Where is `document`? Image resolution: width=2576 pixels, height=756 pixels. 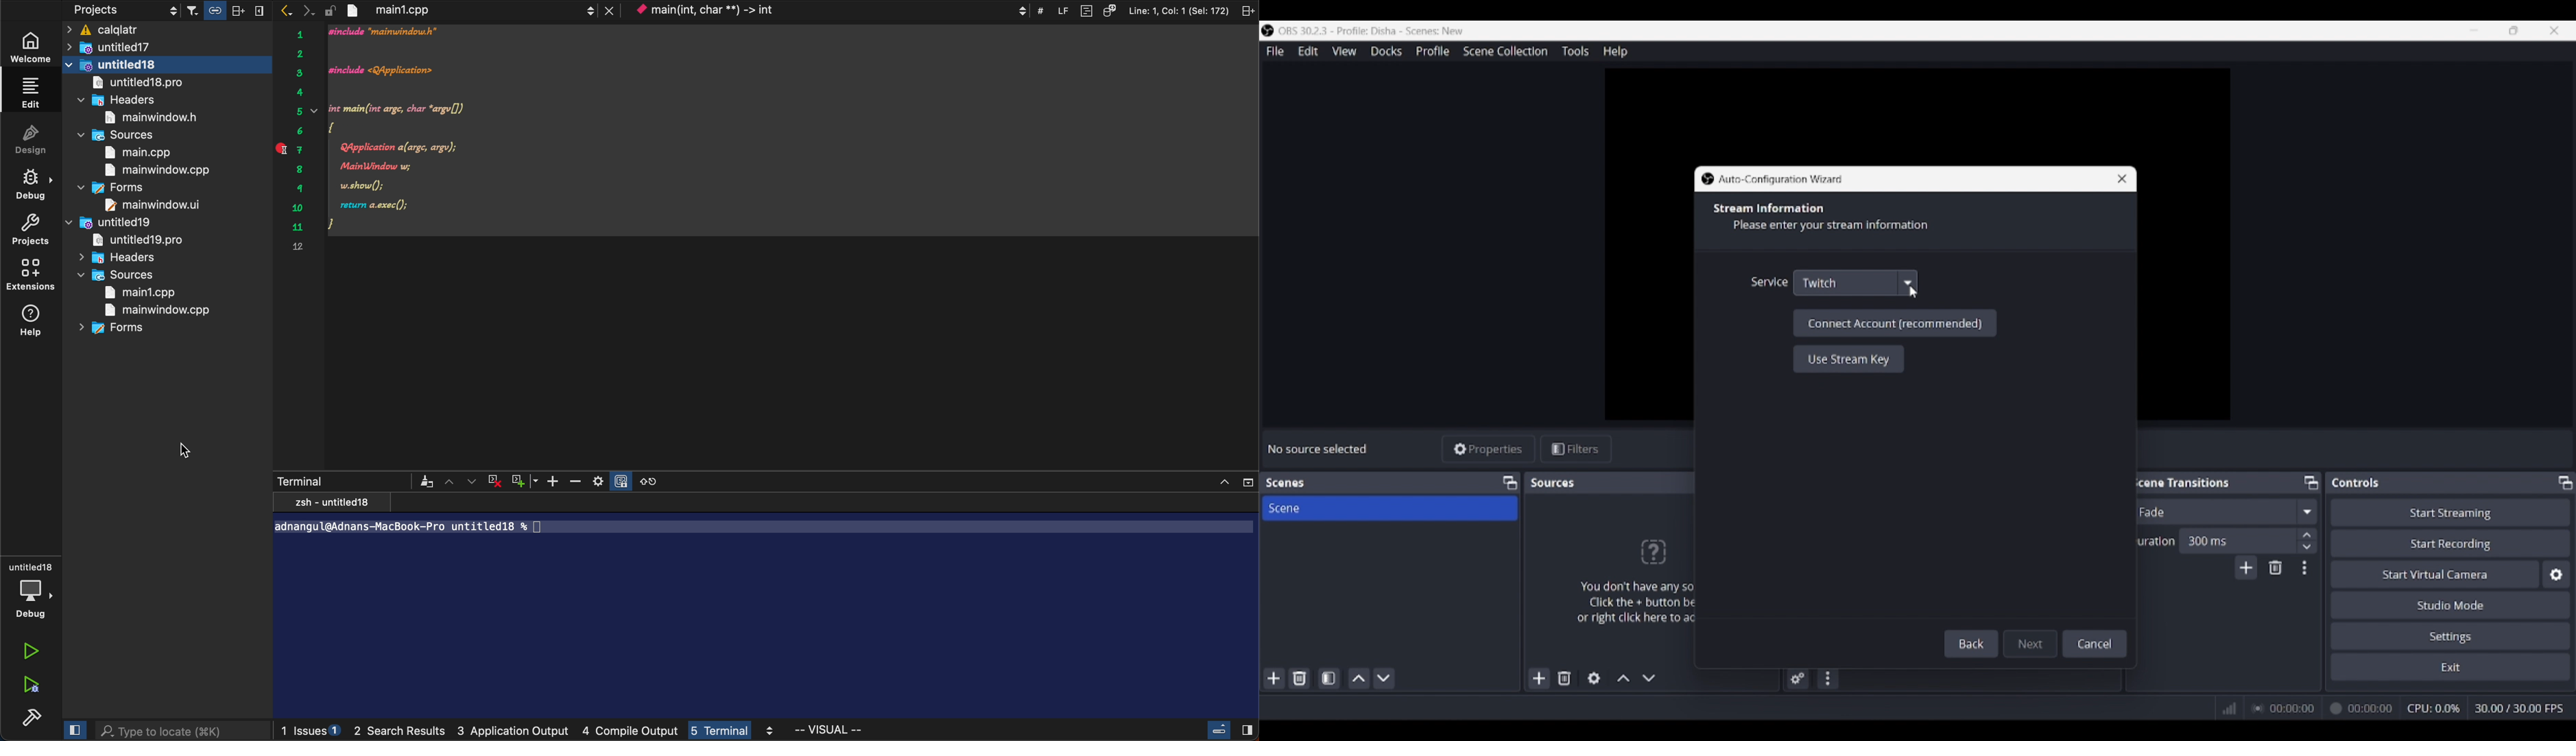 document is located at coordinates (1085, 10).